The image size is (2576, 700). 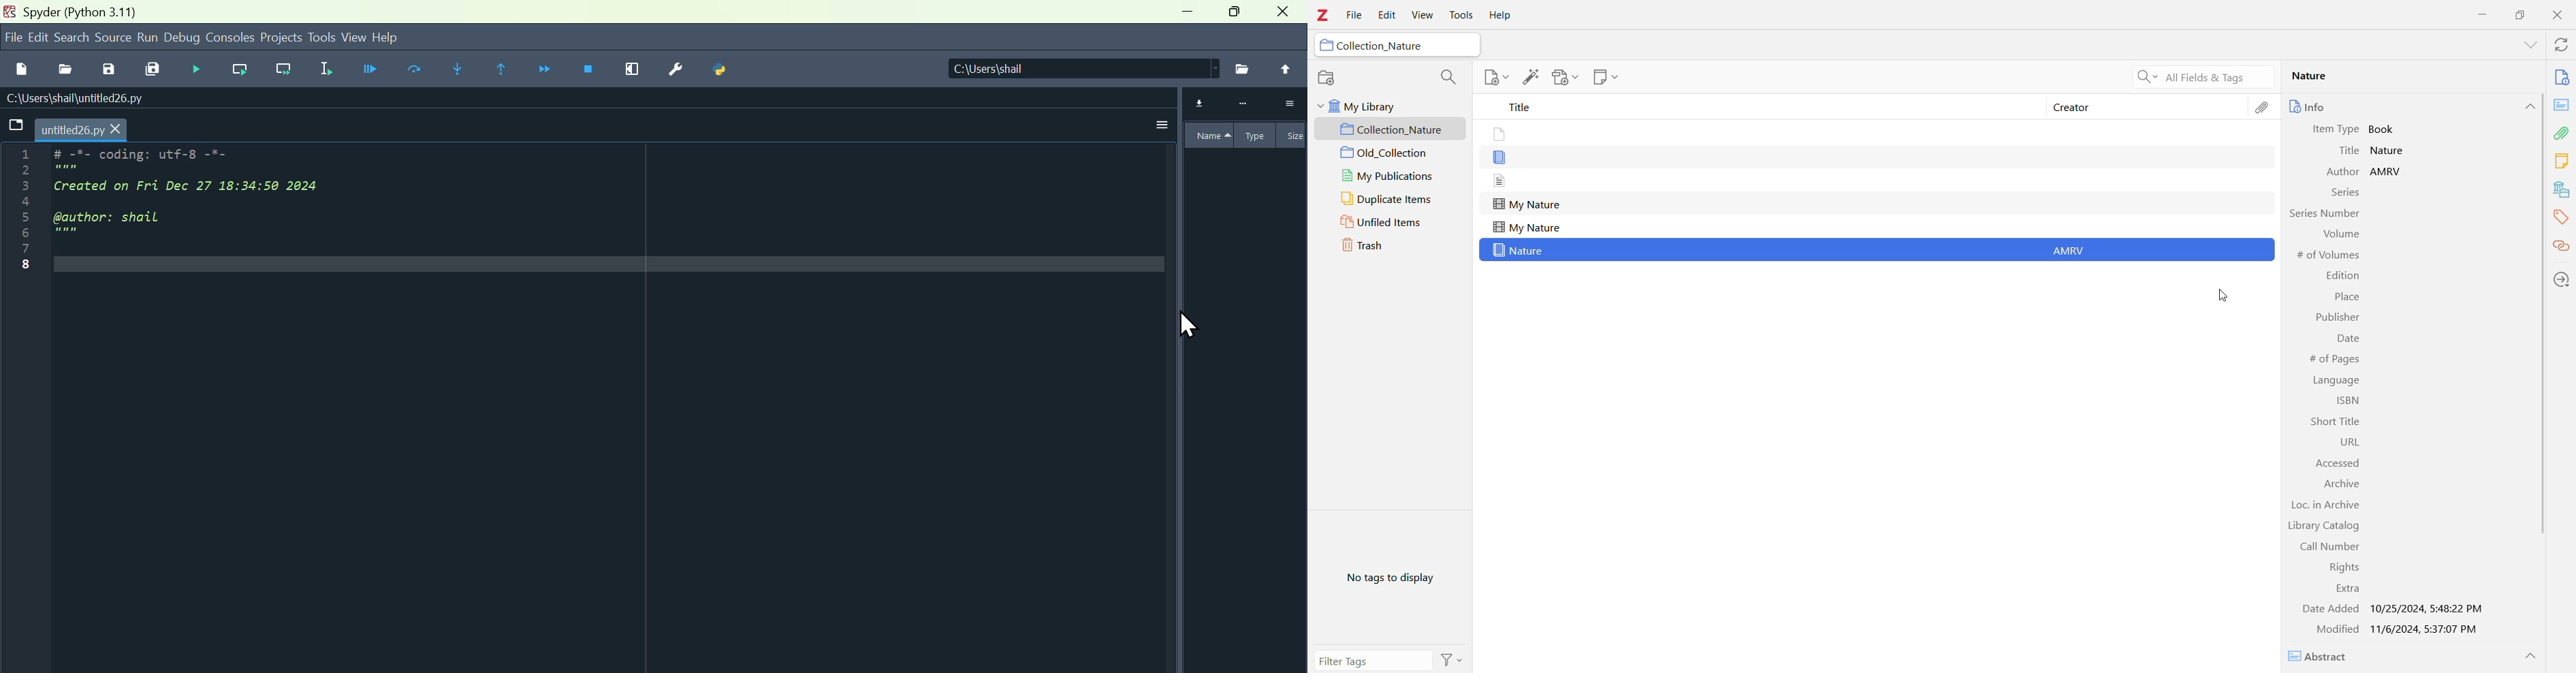 What do you see at coordinates (107, 69) in the screenshot?
I see `Save as` at bounding box center [107, 69].